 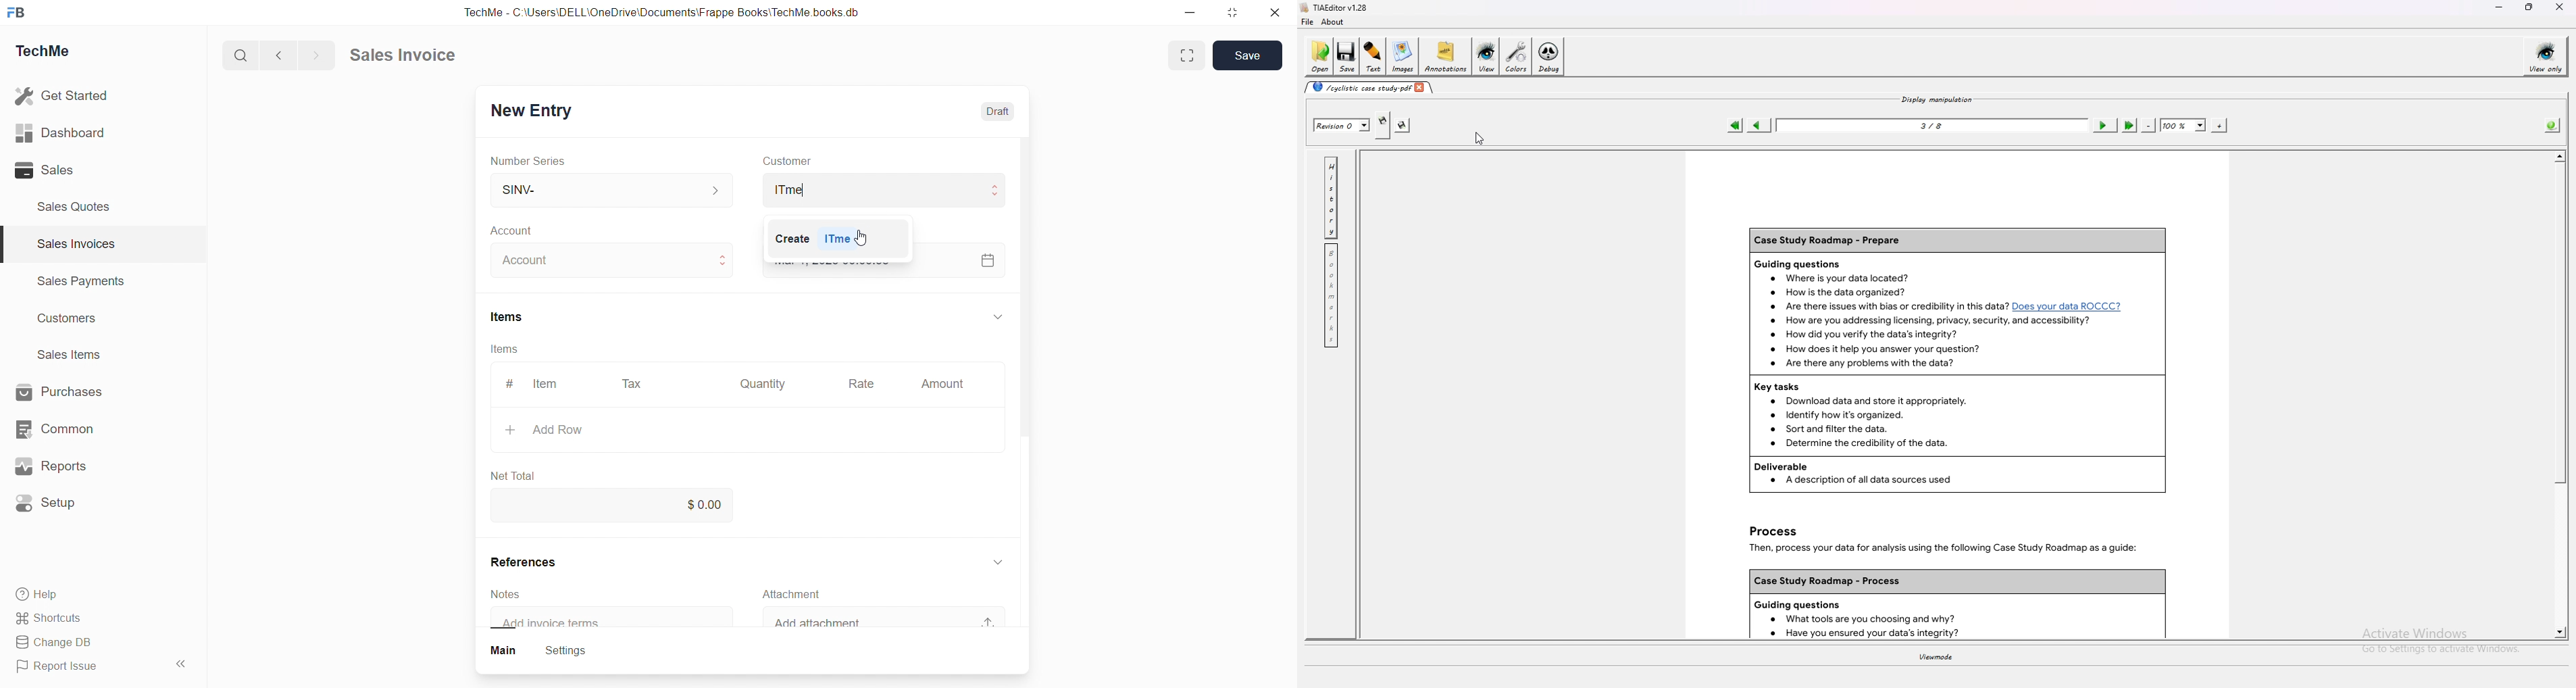 I want to click on Close, so click(x=1278, y=16).